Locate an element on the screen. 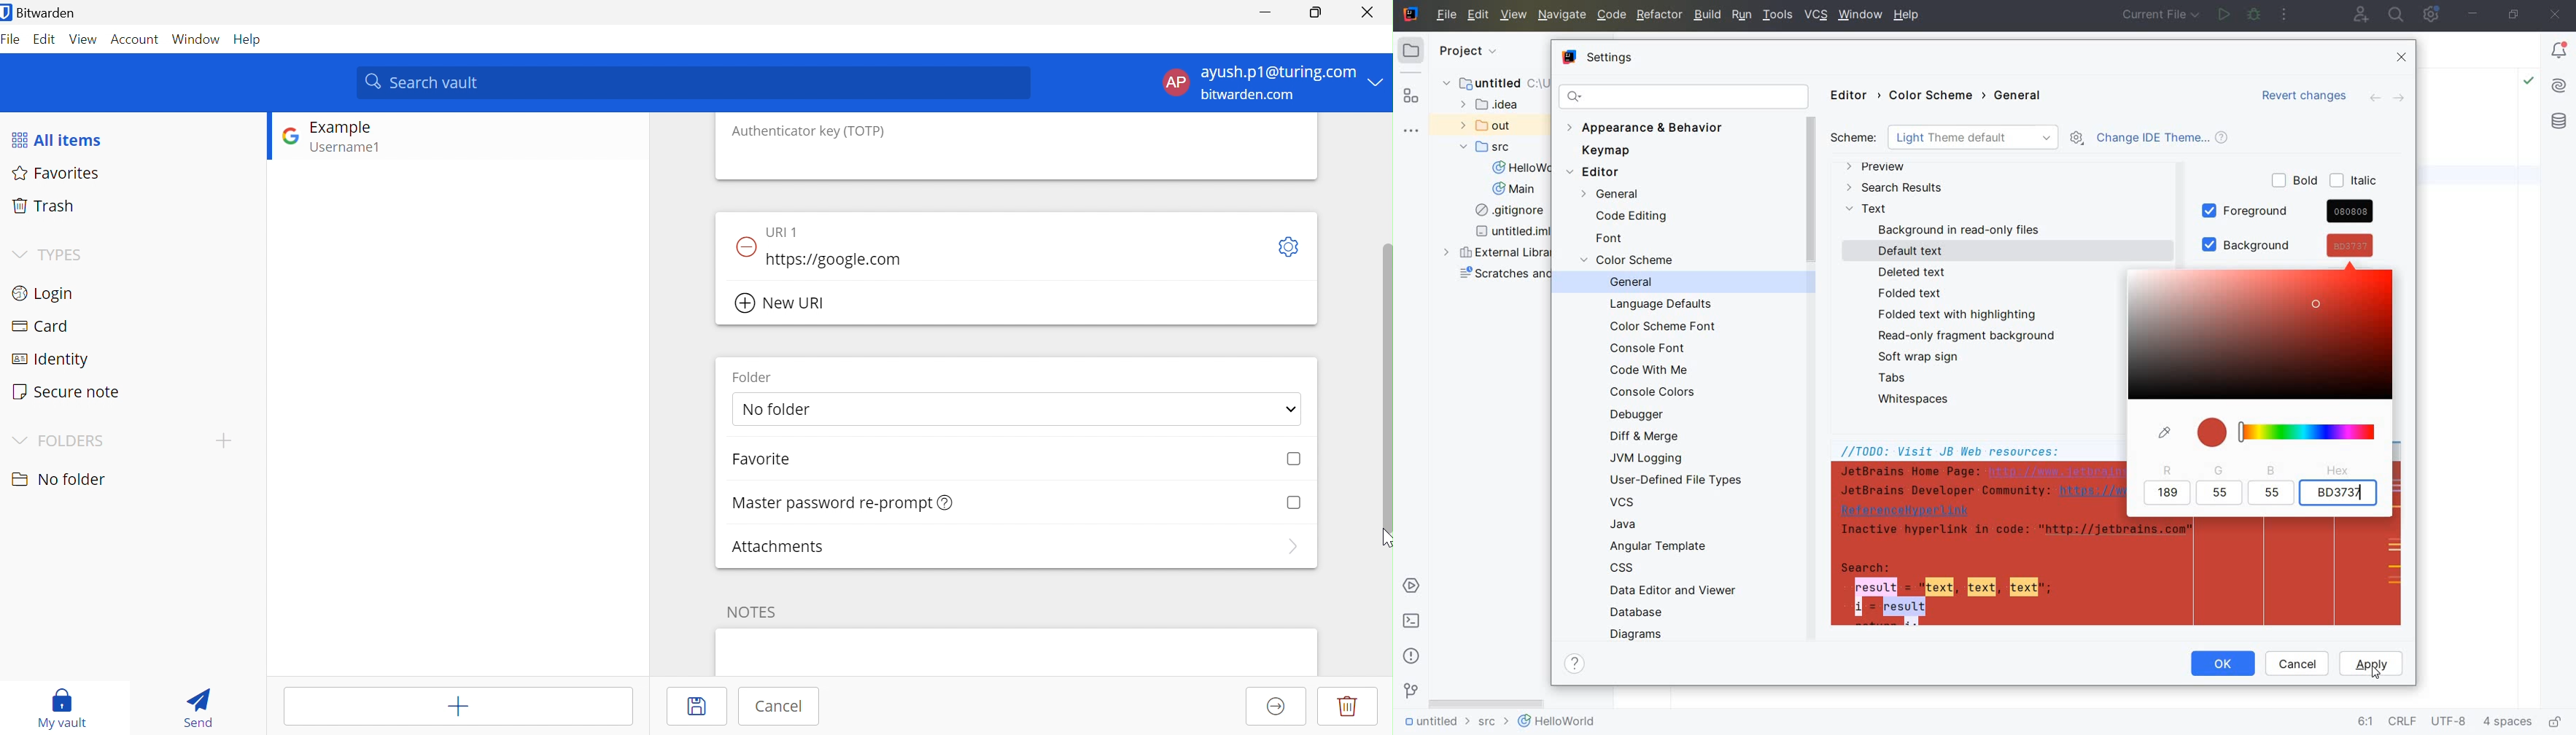 This screenshot has width=2576, height=756. ANGULAR TEMPLATE is located at coordinates (1660, 546).